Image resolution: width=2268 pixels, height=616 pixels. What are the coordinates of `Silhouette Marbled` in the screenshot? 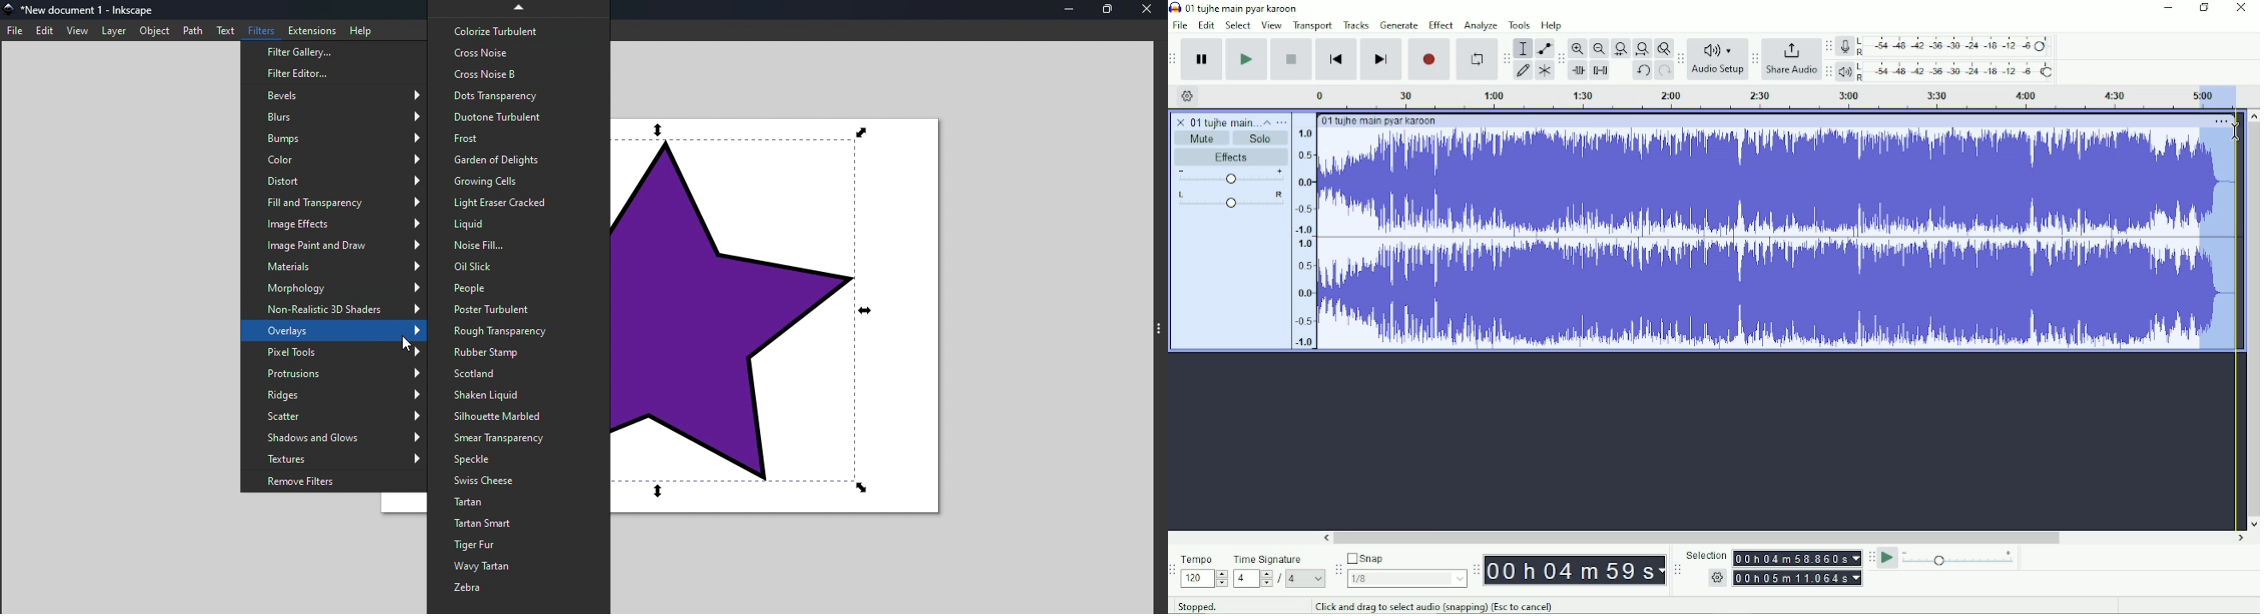 It's located at (517, 415).